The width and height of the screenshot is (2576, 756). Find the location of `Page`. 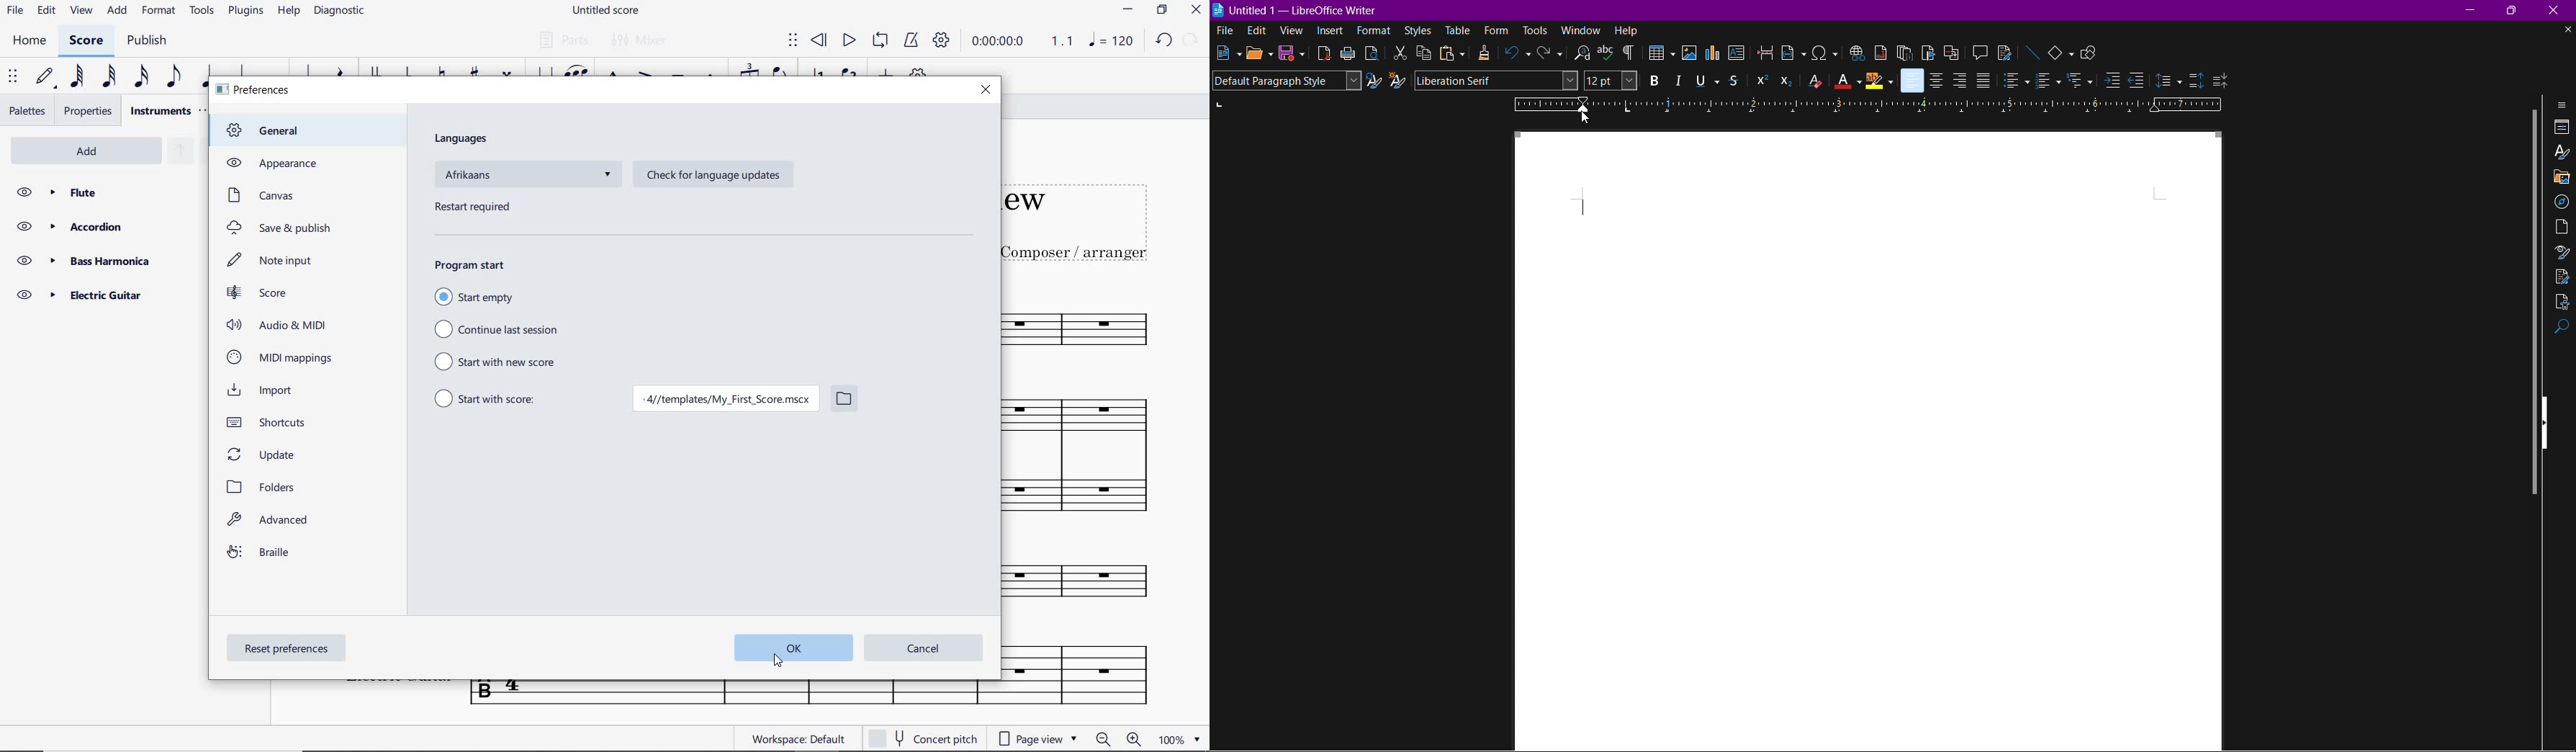

Page is located at coordinates (2562, 226).